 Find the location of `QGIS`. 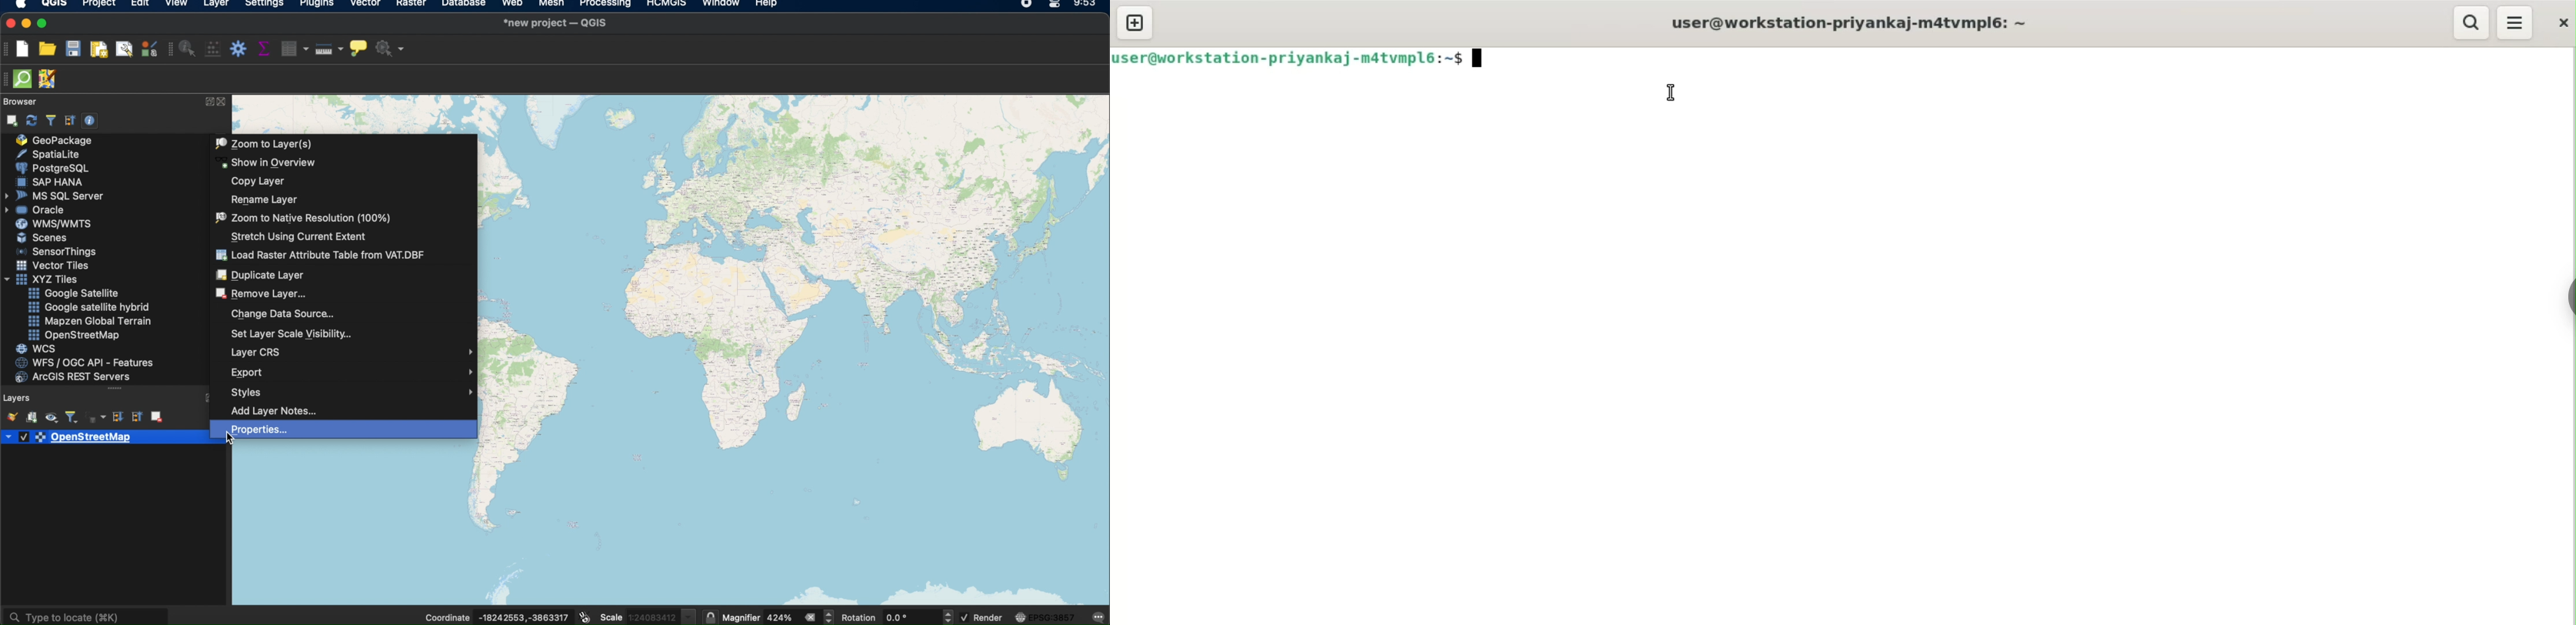

QGIS is located at coordinates (54, 5).